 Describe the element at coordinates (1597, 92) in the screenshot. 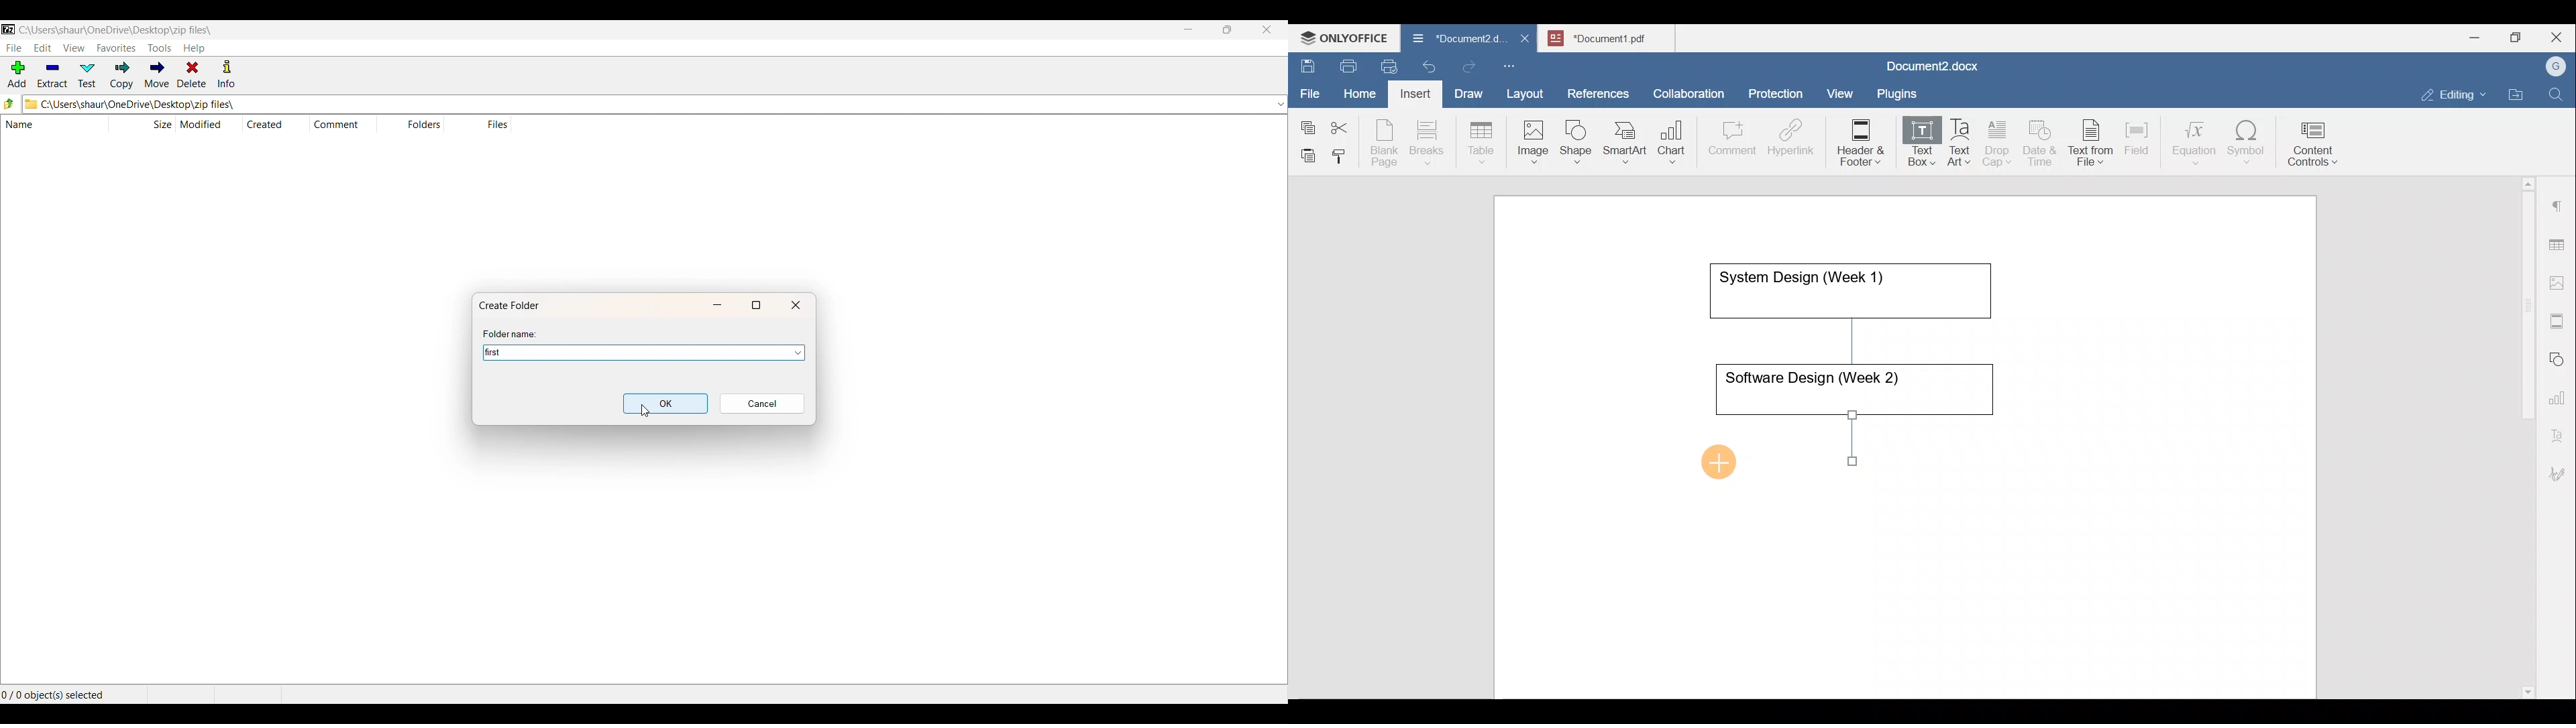

I see `References` at that location.